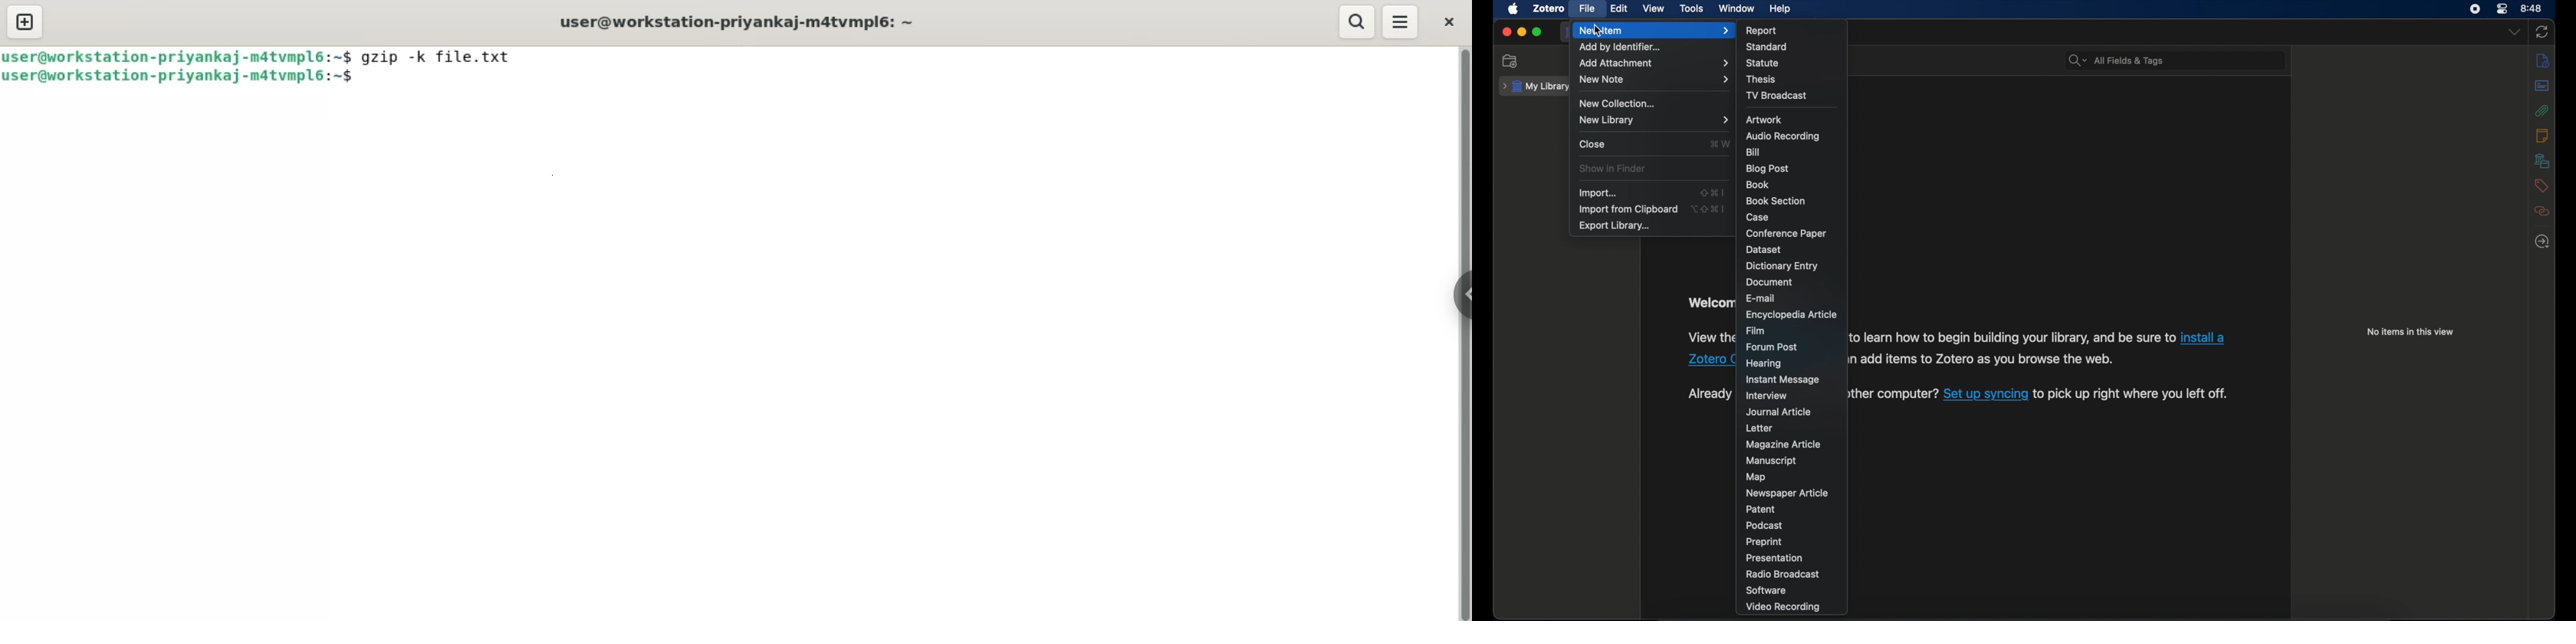 The height and width of the screenshot is (644, 2576). I want to click on forum post, so click(1772, 347).